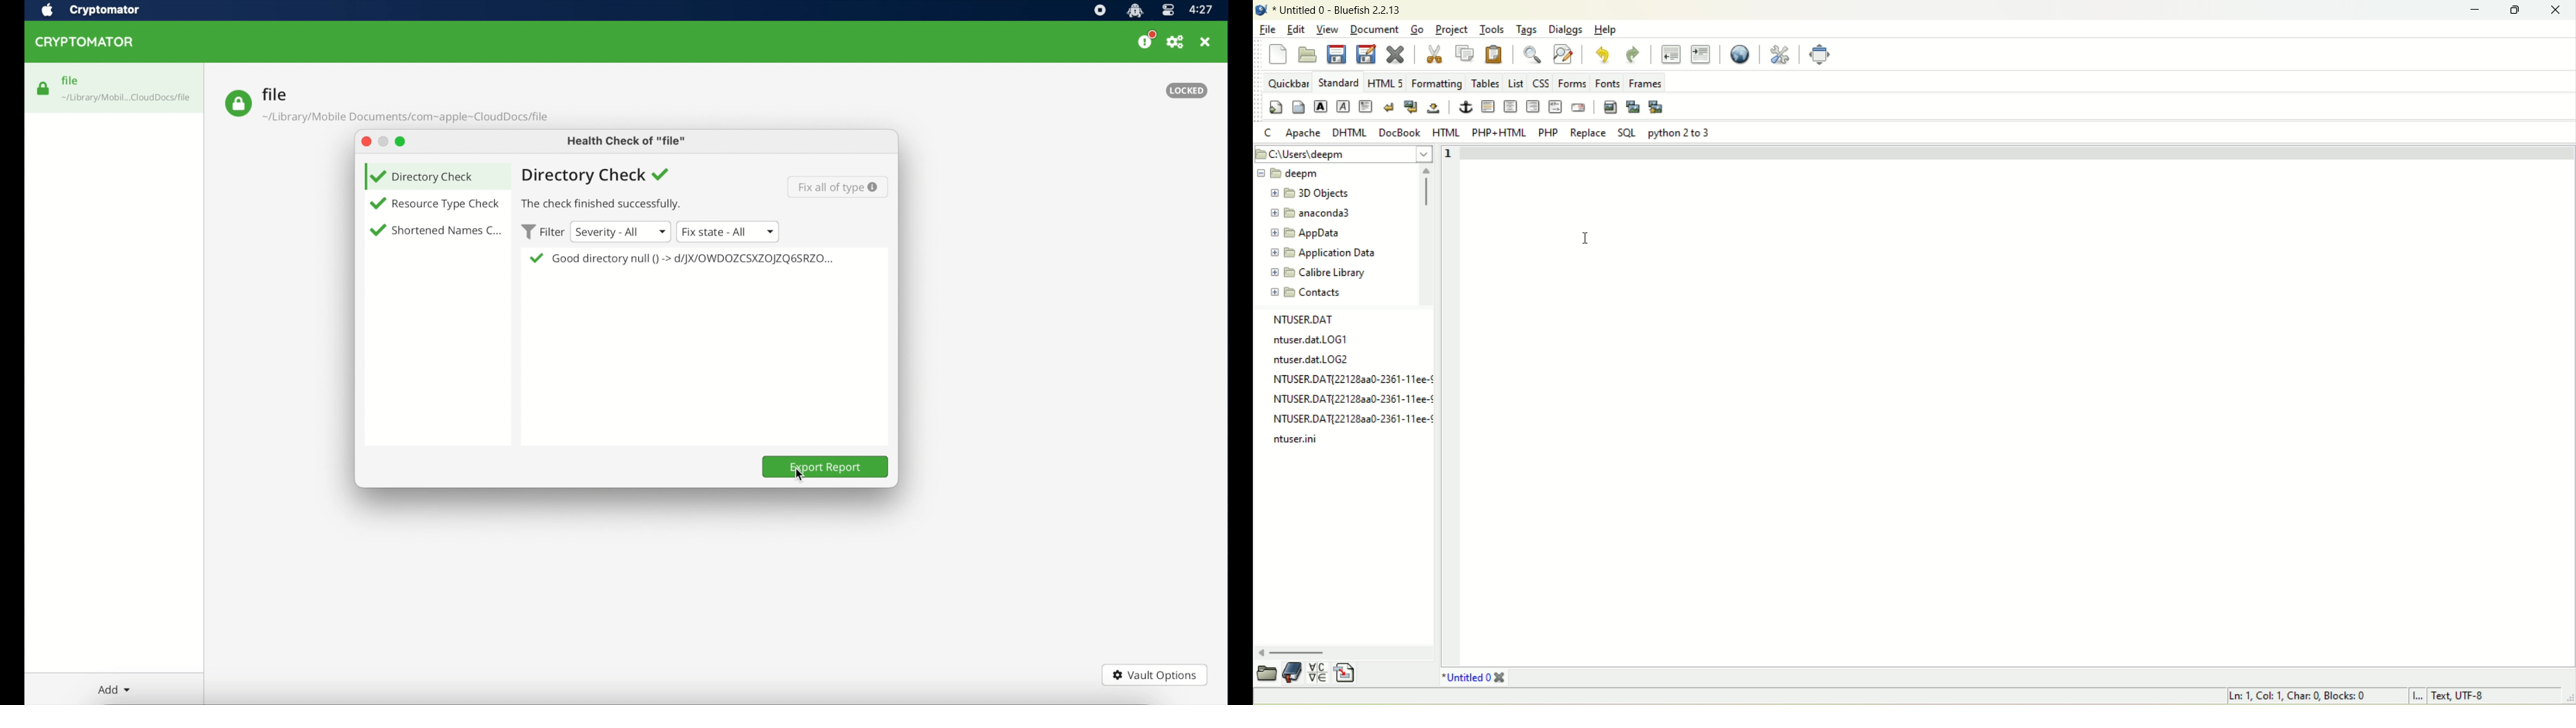 This screenshot has height=728, width=2576. Describe the element at coordinates (2486, 697) in the screenshot. I see `character encoding` at that location.